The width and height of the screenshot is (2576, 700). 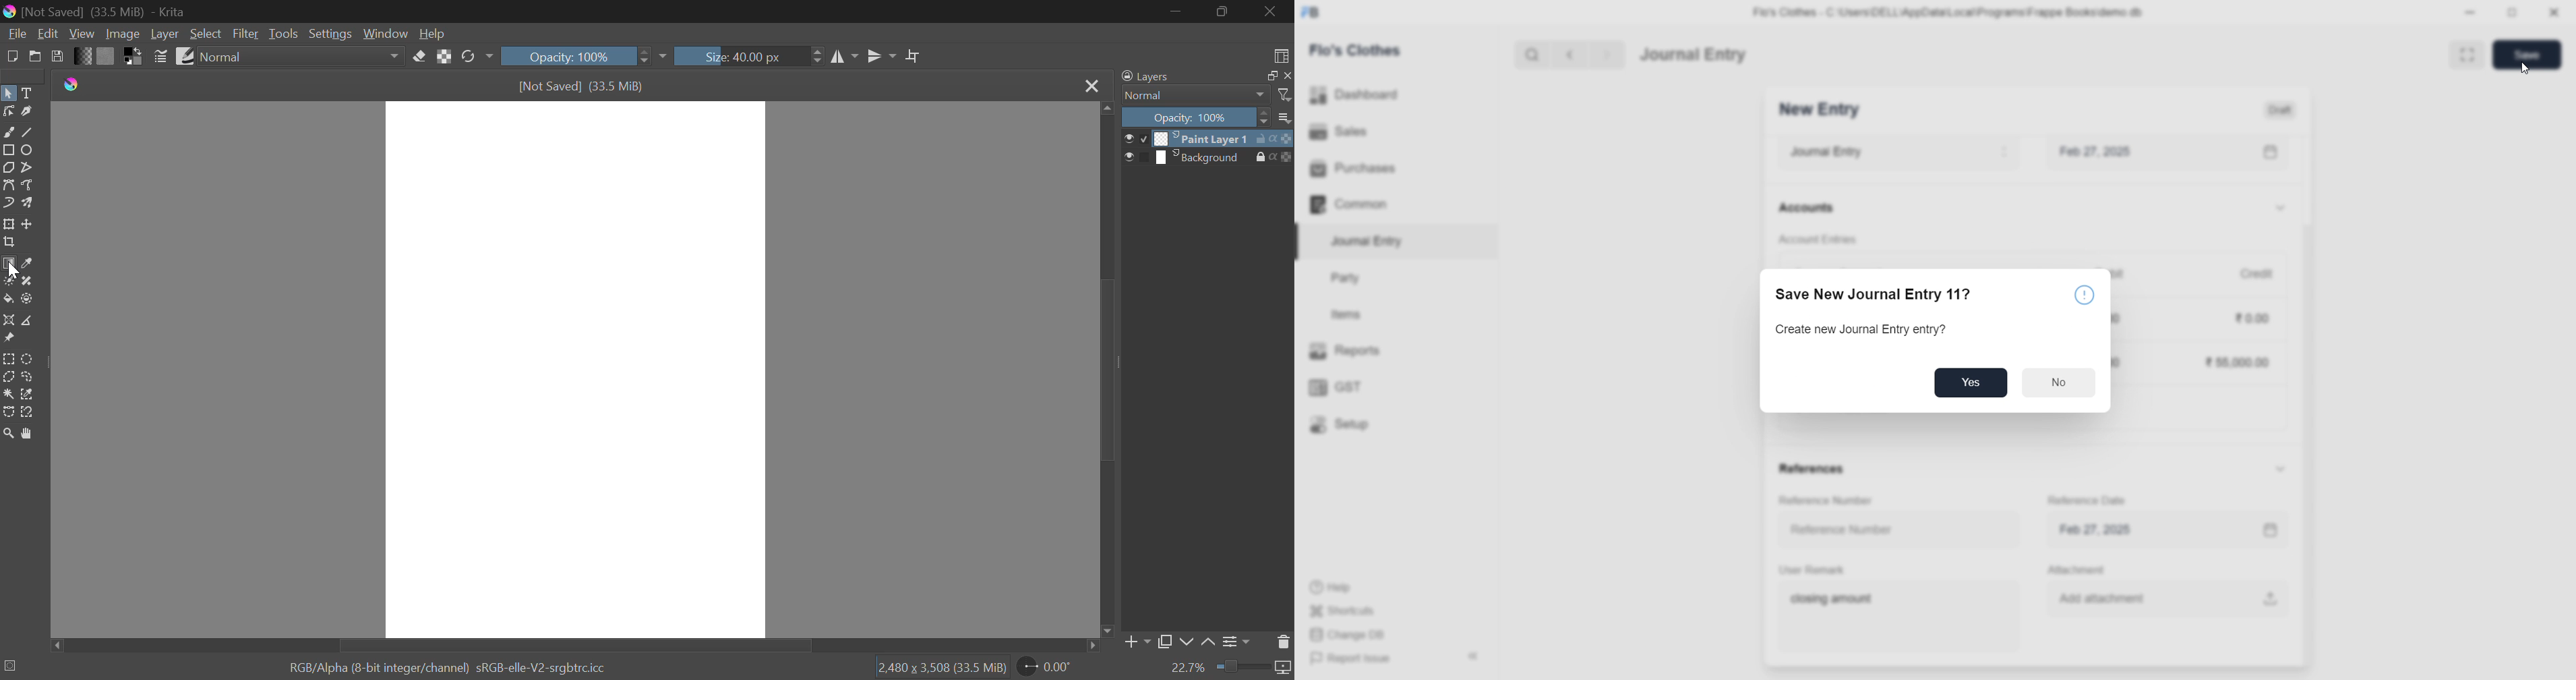 What do you see at coordinates (1230, 669) in the screenshot?
I see `22.7%` at bounding box center [1230, 669].